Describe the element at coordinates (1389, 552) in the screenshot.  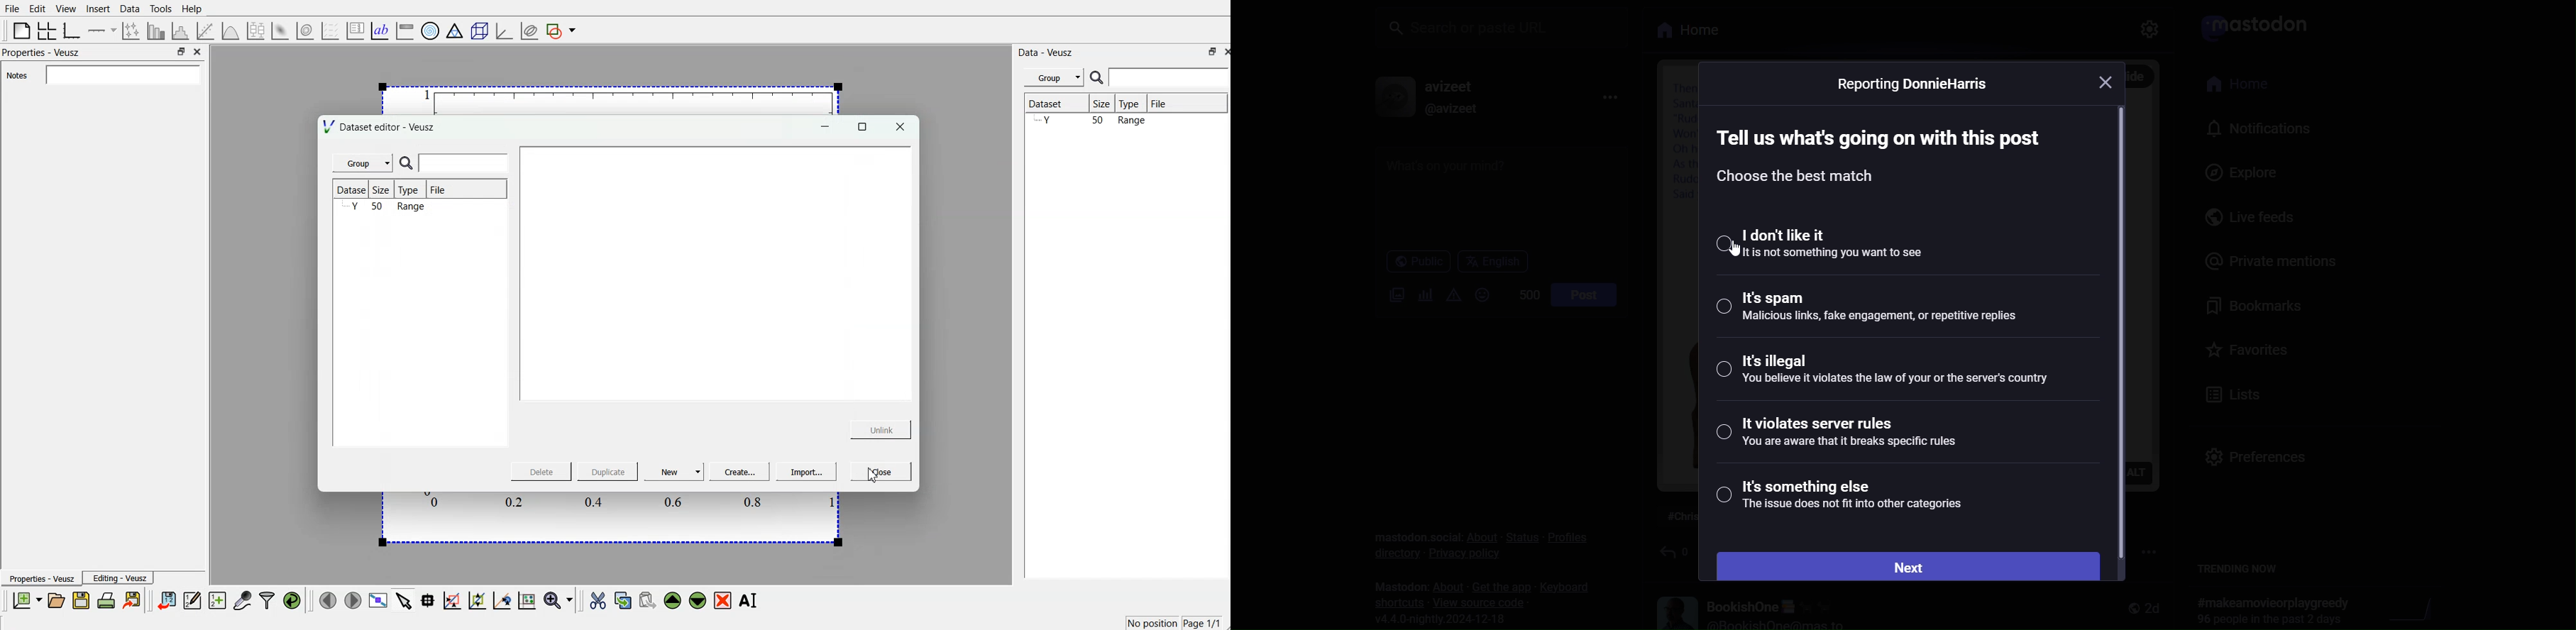
I see `directory` at that location.